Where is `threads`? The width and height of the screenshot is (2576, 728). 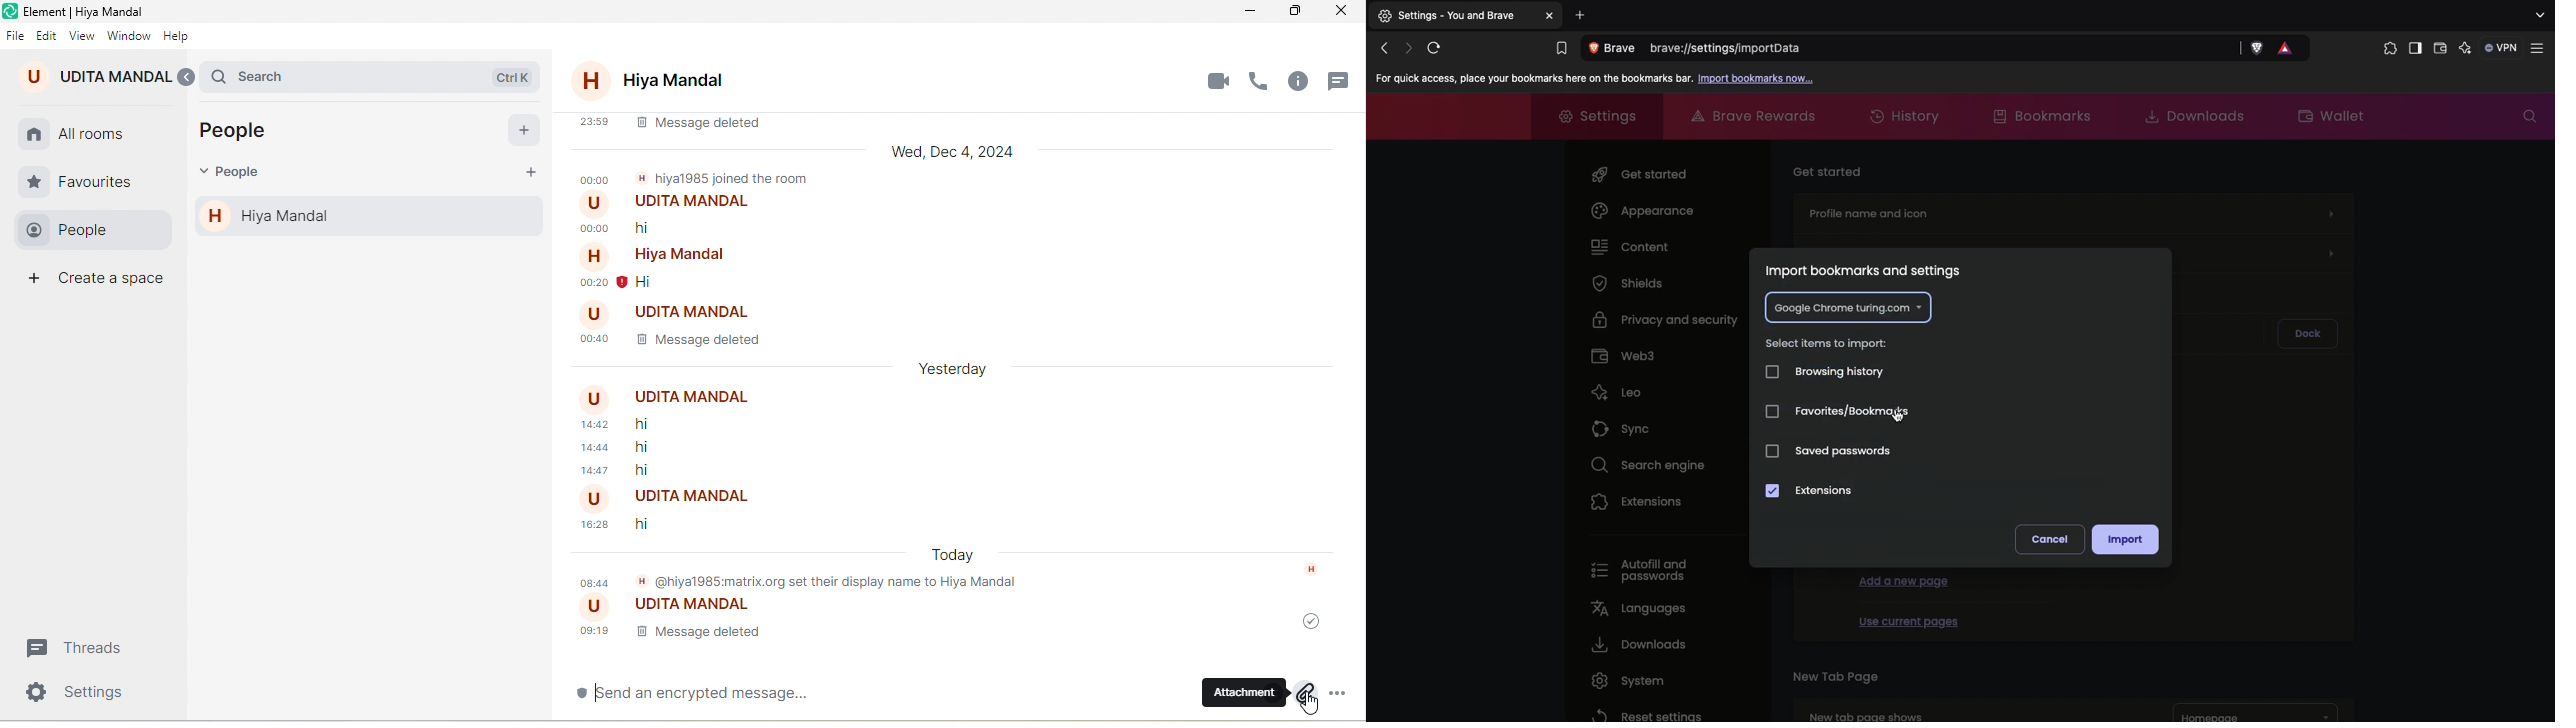
threads is located at coordinates (1344, 84).